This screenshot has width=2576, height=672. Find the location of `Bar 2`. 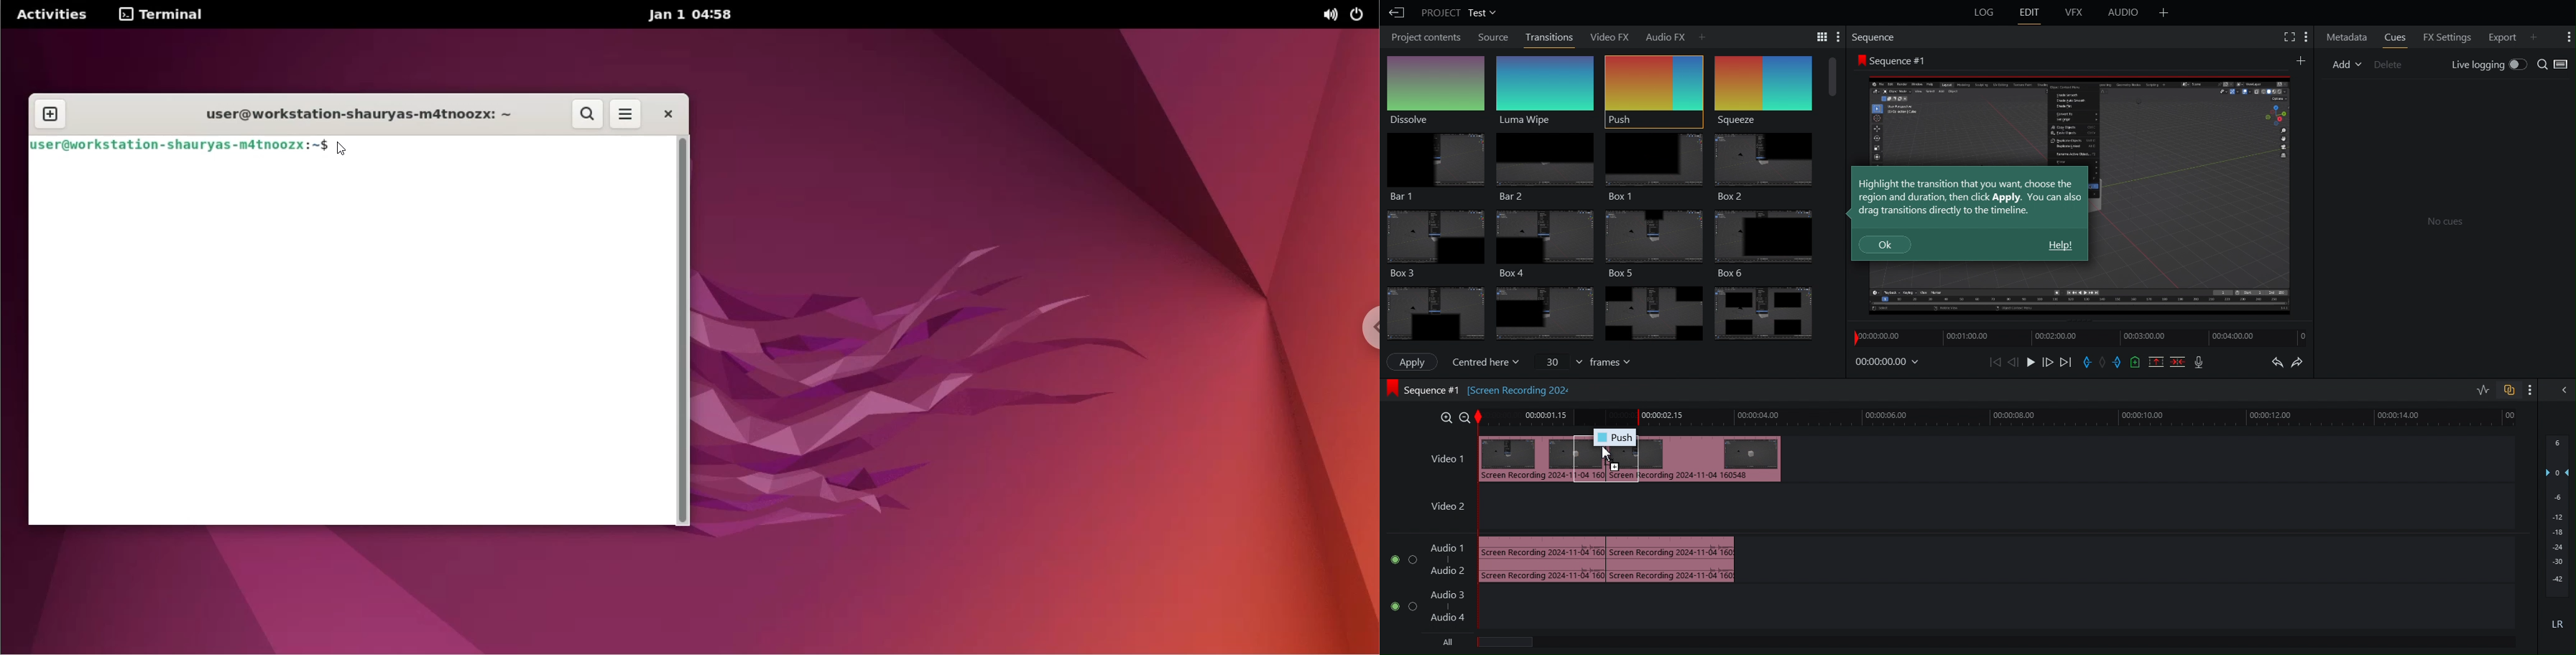

Bar 2 is located at coordinates (1543, 168).